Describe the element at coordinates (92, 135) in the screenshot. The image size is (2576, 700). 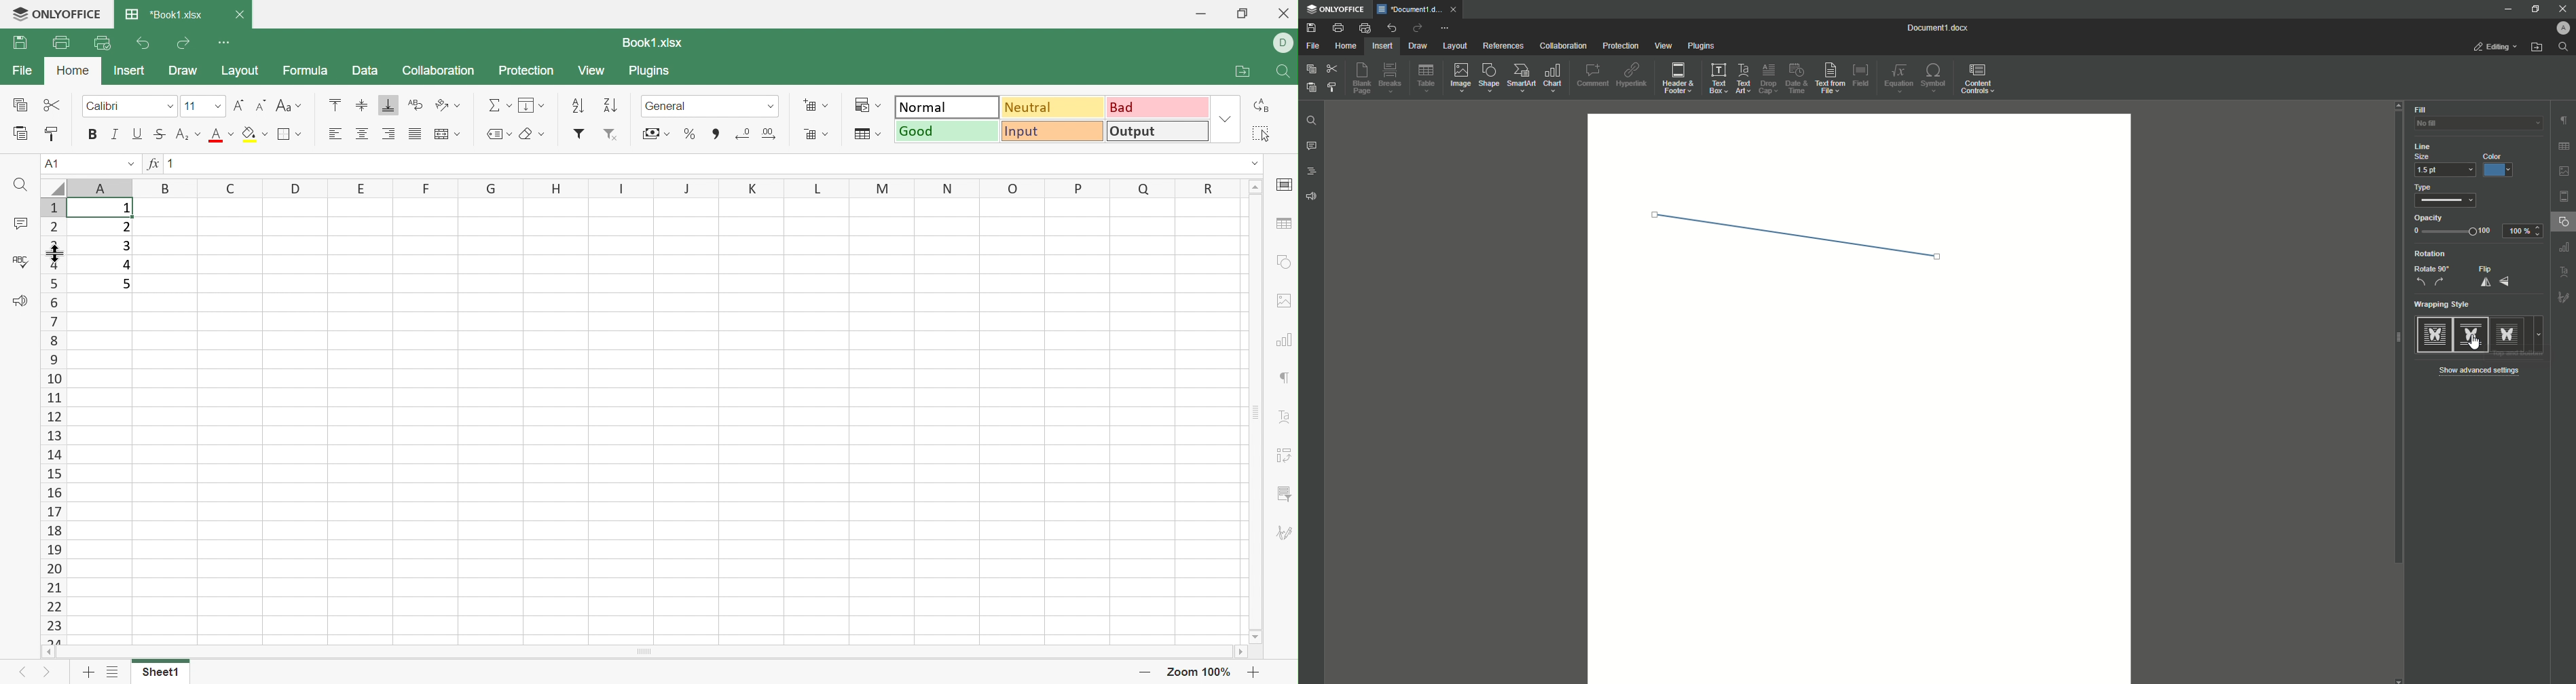
I see `Bold` at that location.